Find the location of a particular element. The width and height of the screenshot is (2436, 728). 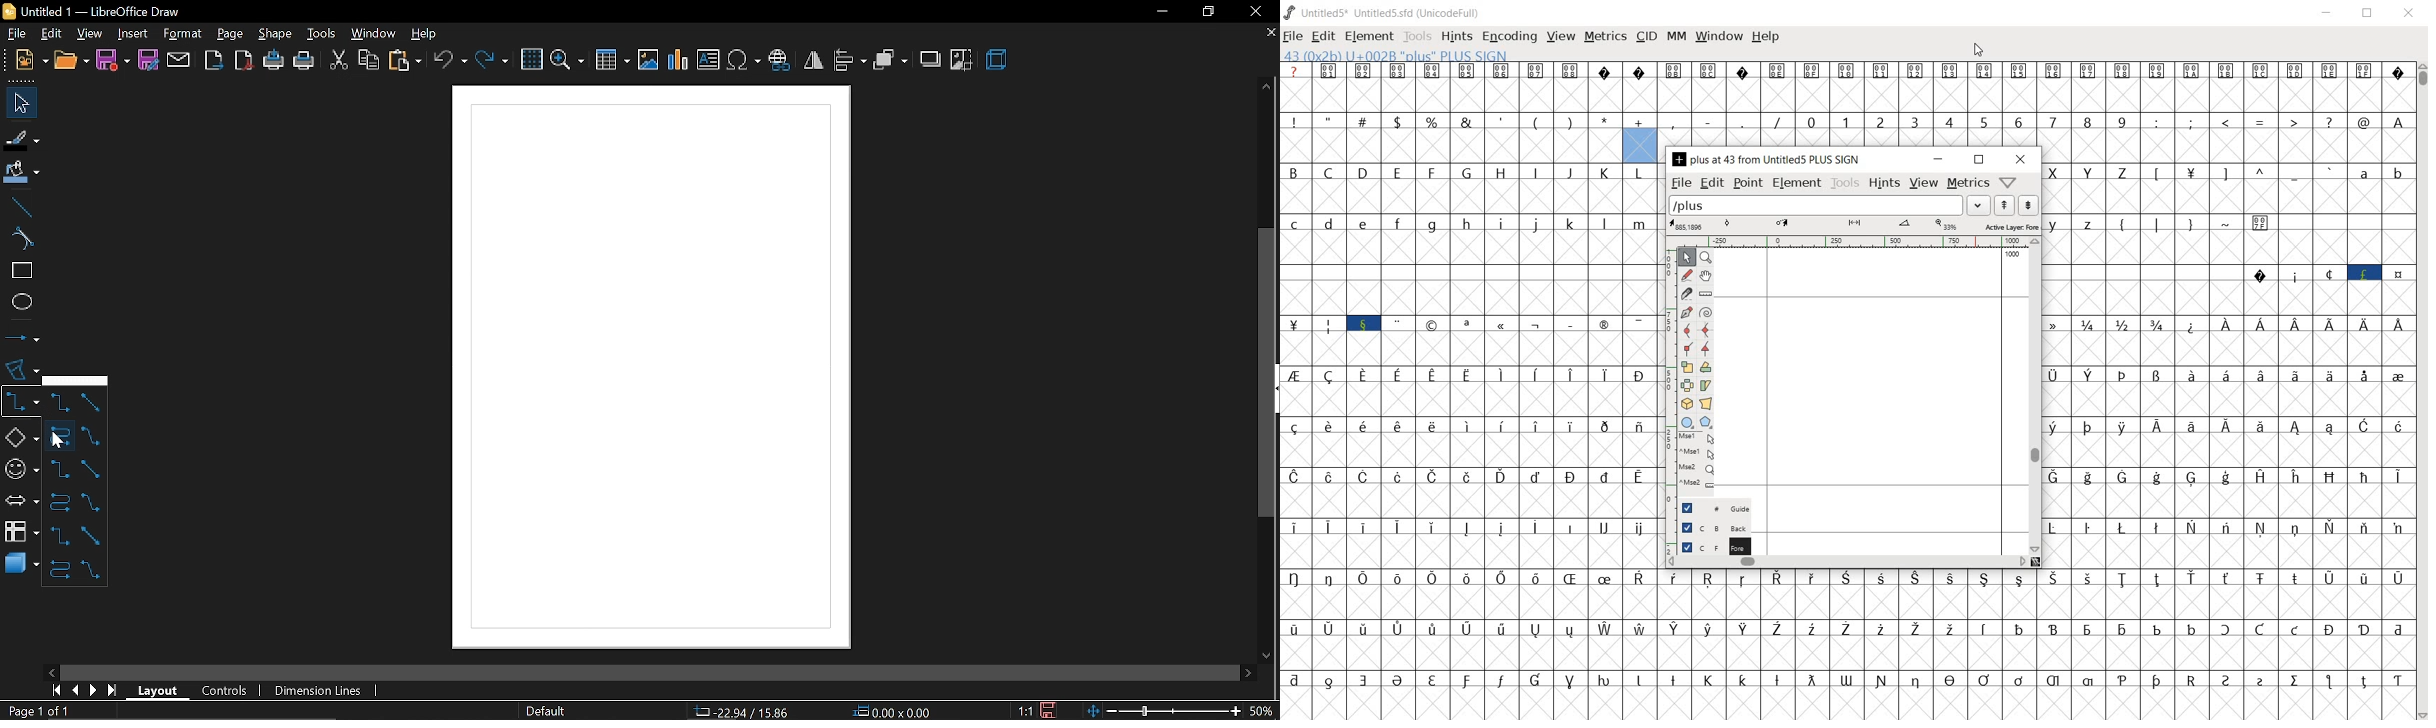

save is located at coordinates (113, 61).